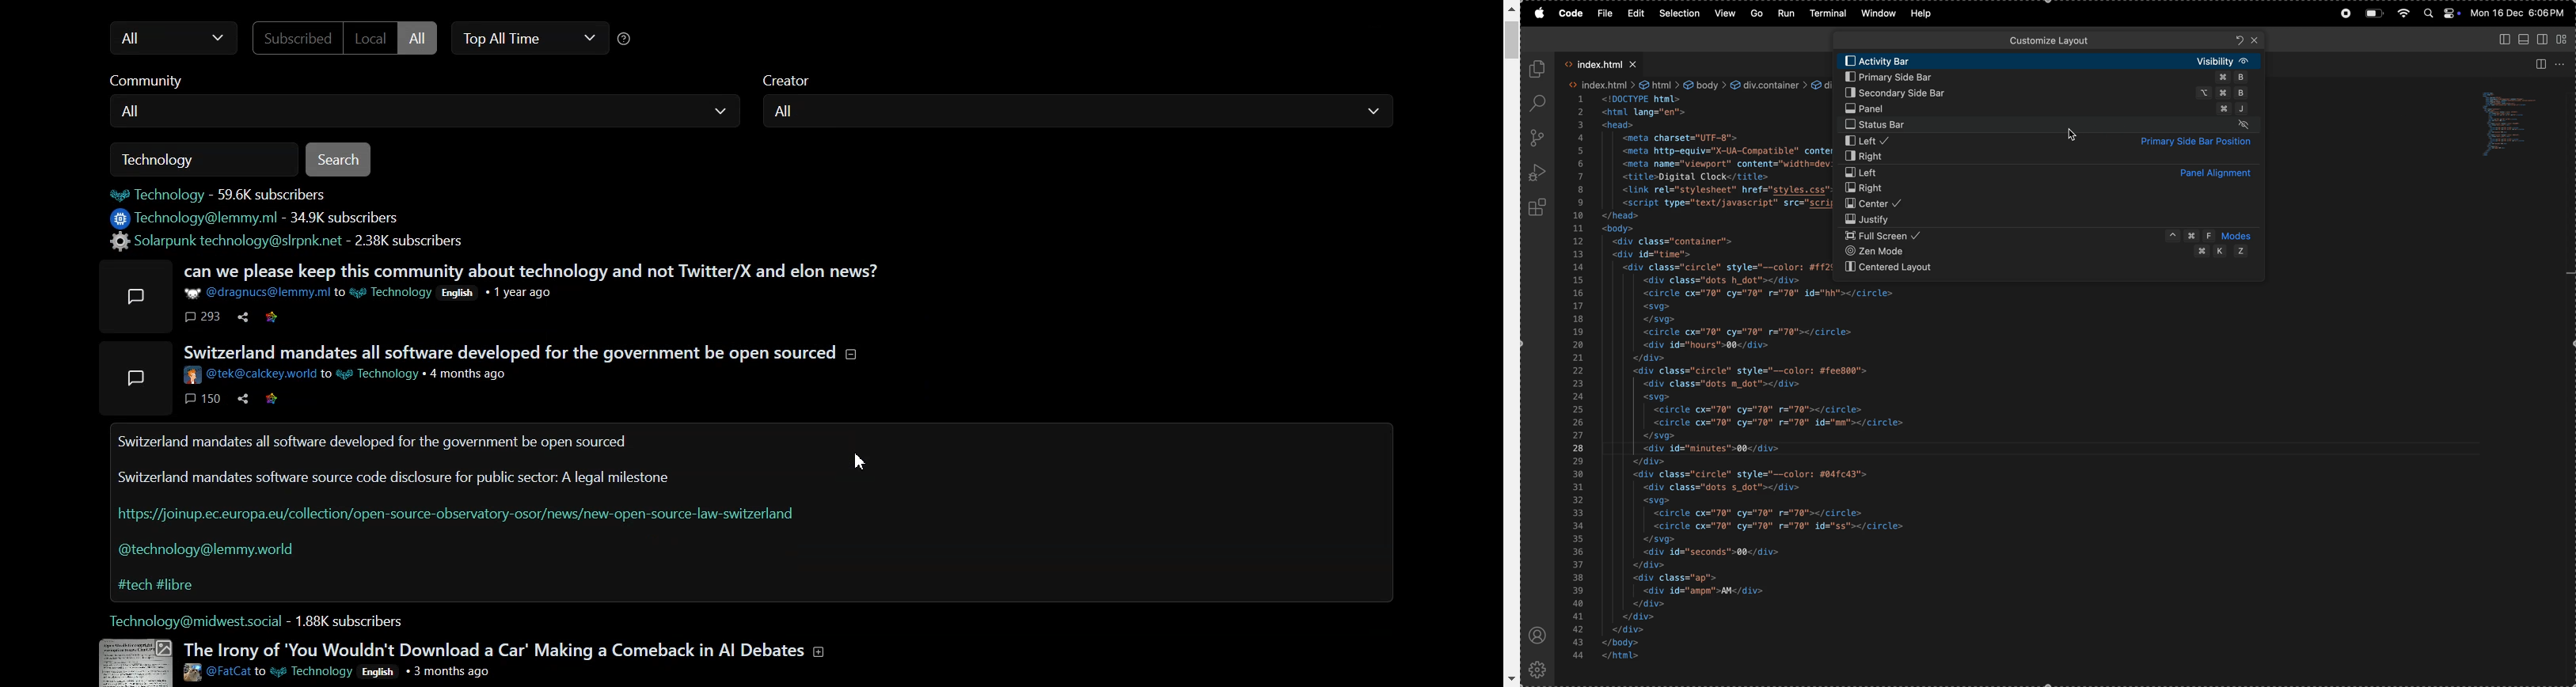 The width and height of the screenshot is (2576, 700). What do you see at coordinates (2046, 158) in the screenshot?
I see `rigtht` at bounding box center [2046, 158].